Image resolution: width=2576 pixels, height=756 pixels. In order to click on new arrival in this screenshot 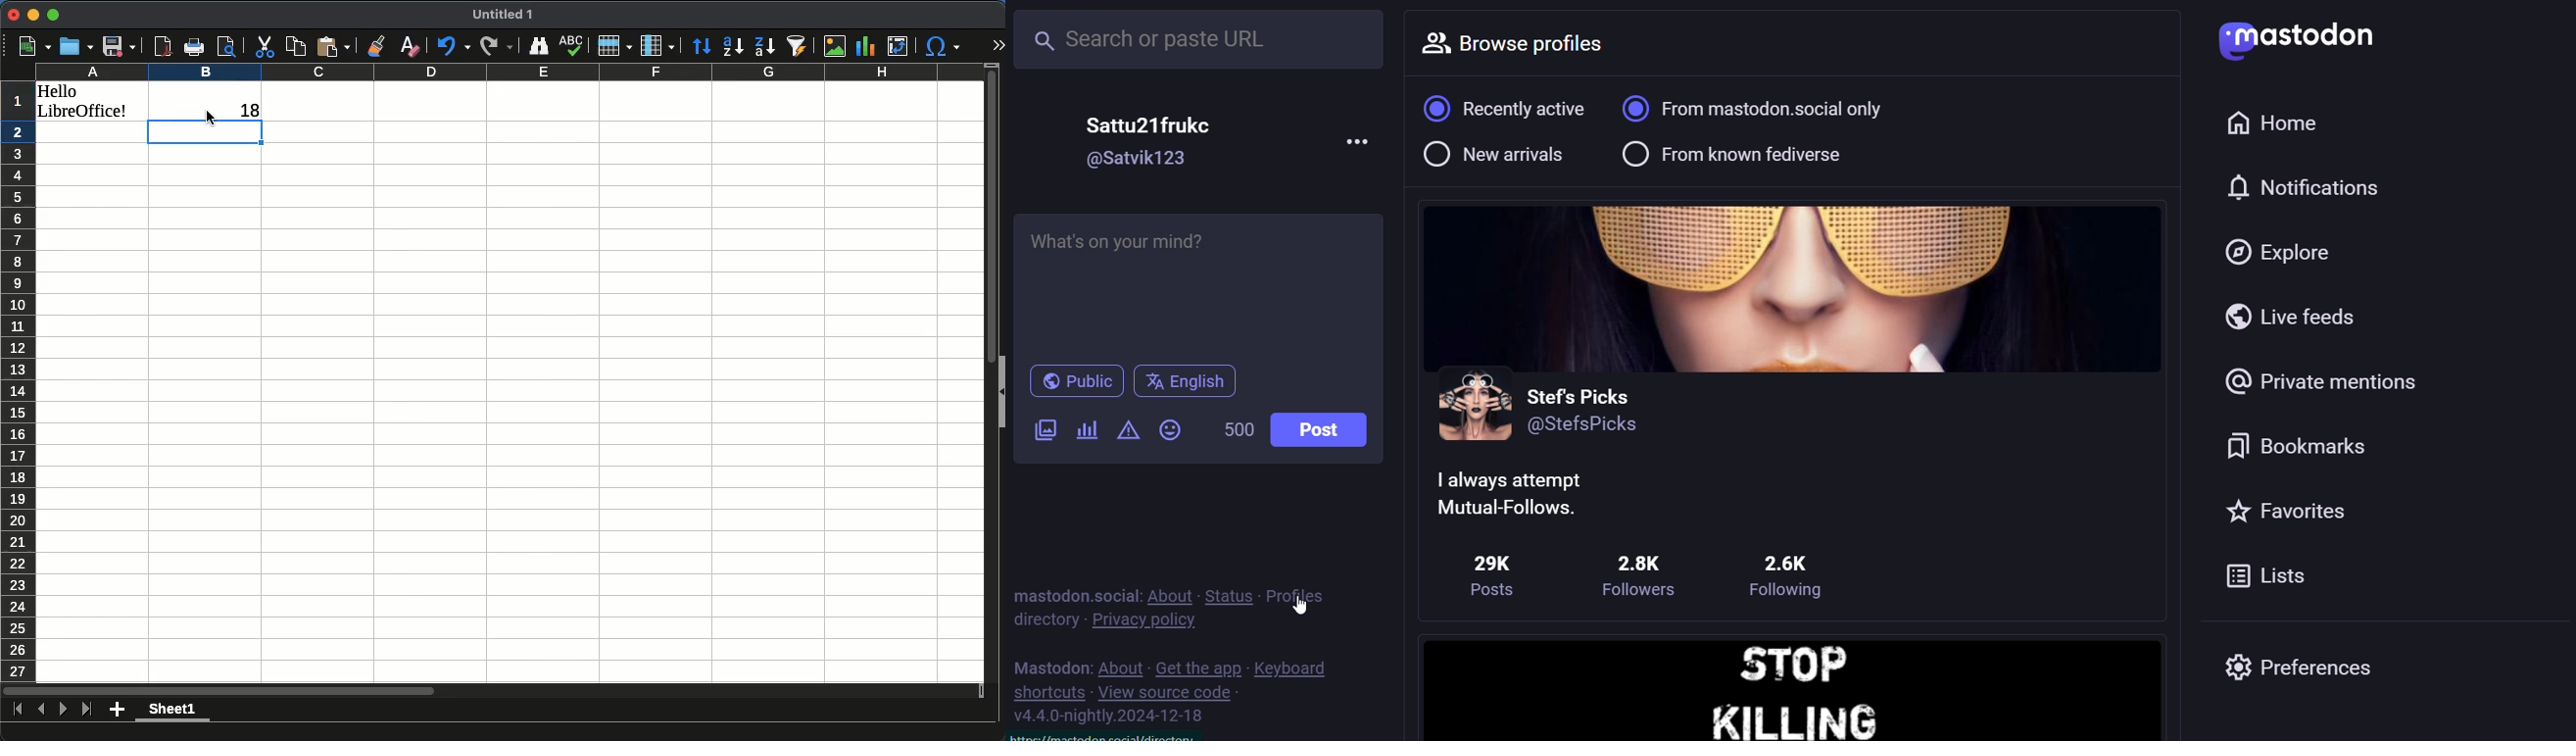, I will do `click(1495, 159)`.